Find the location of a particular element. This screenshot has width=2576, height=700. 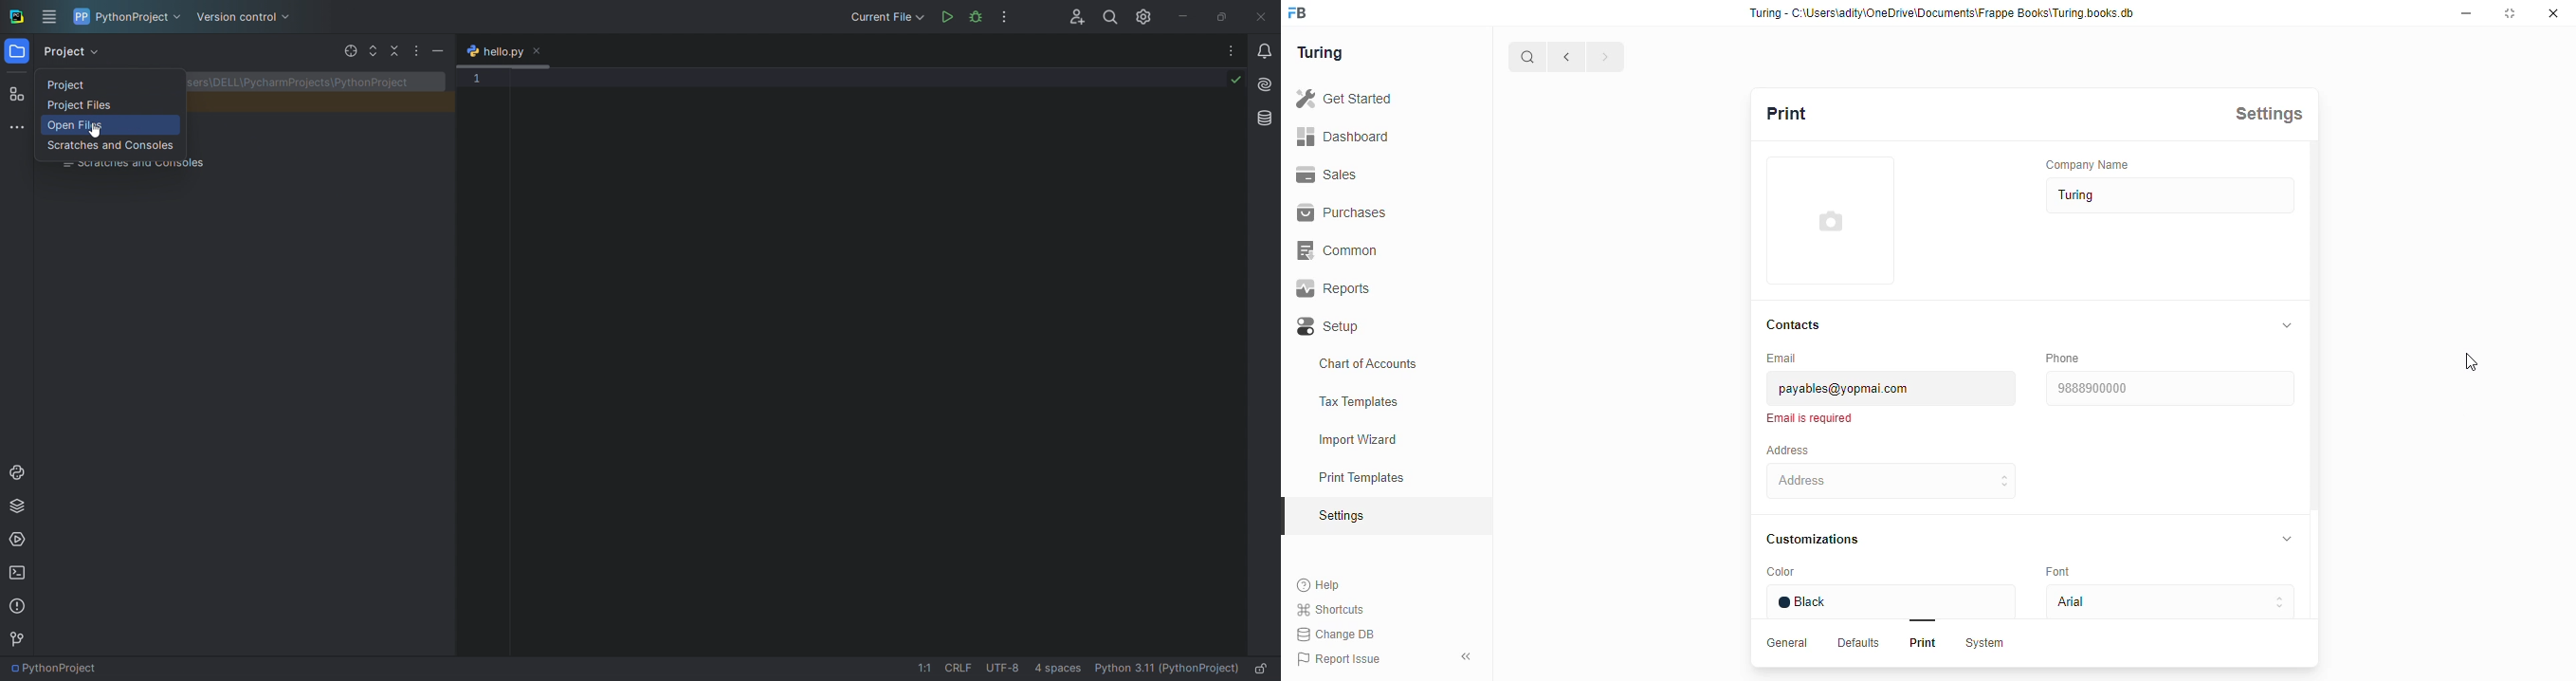

Email is located at coordinates (1790, 358).